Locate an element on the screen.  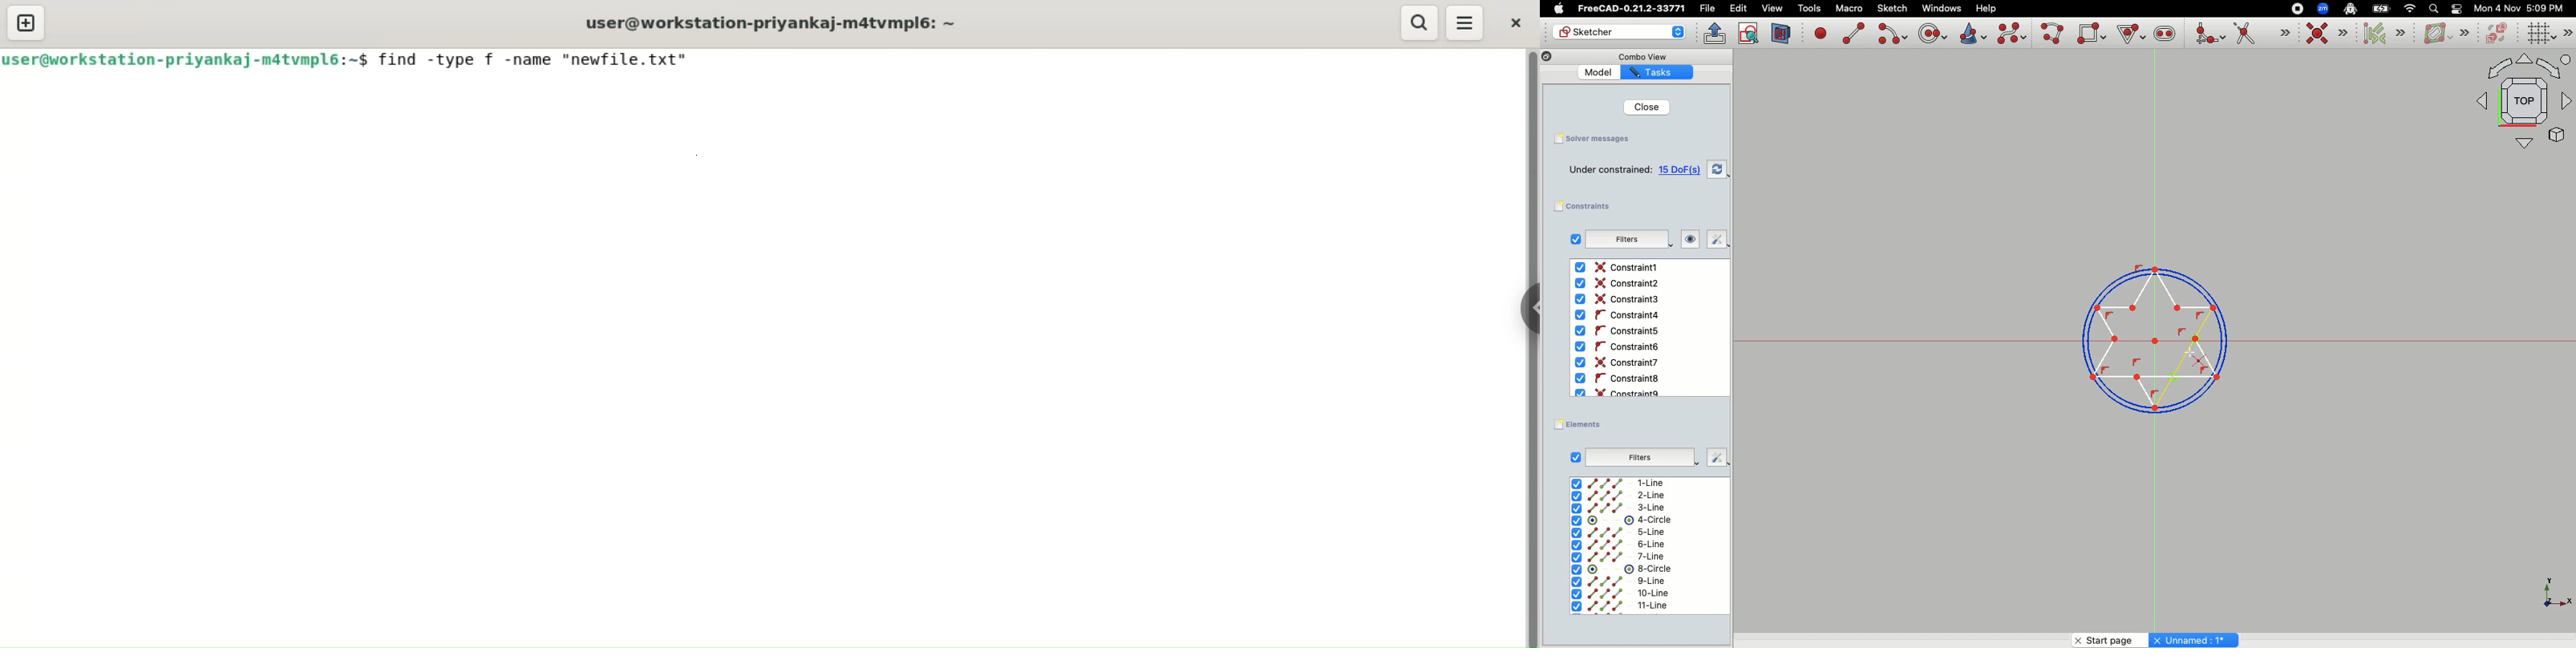
Create Regular Polygon is located at coordinates (2130, 35).